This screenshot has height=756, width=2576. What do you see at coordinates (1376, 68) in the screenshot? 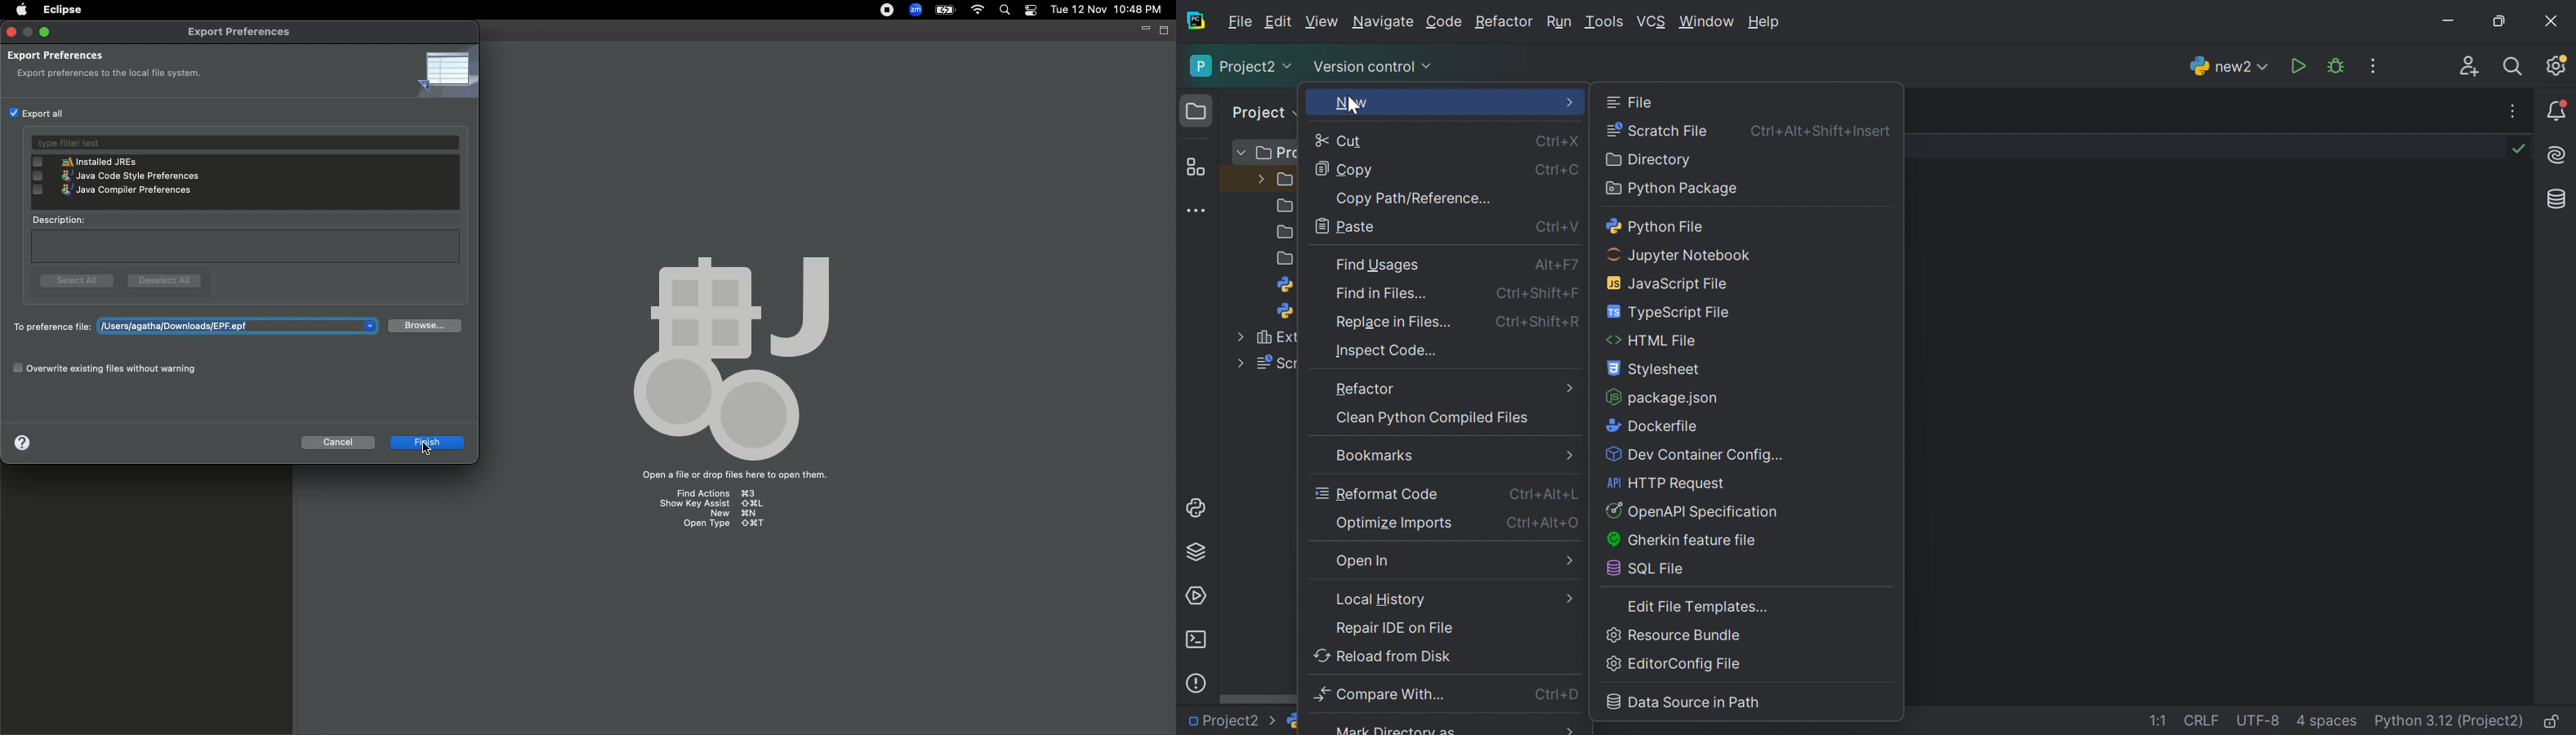
I see `Version control` at bounding box center [1376, 68].